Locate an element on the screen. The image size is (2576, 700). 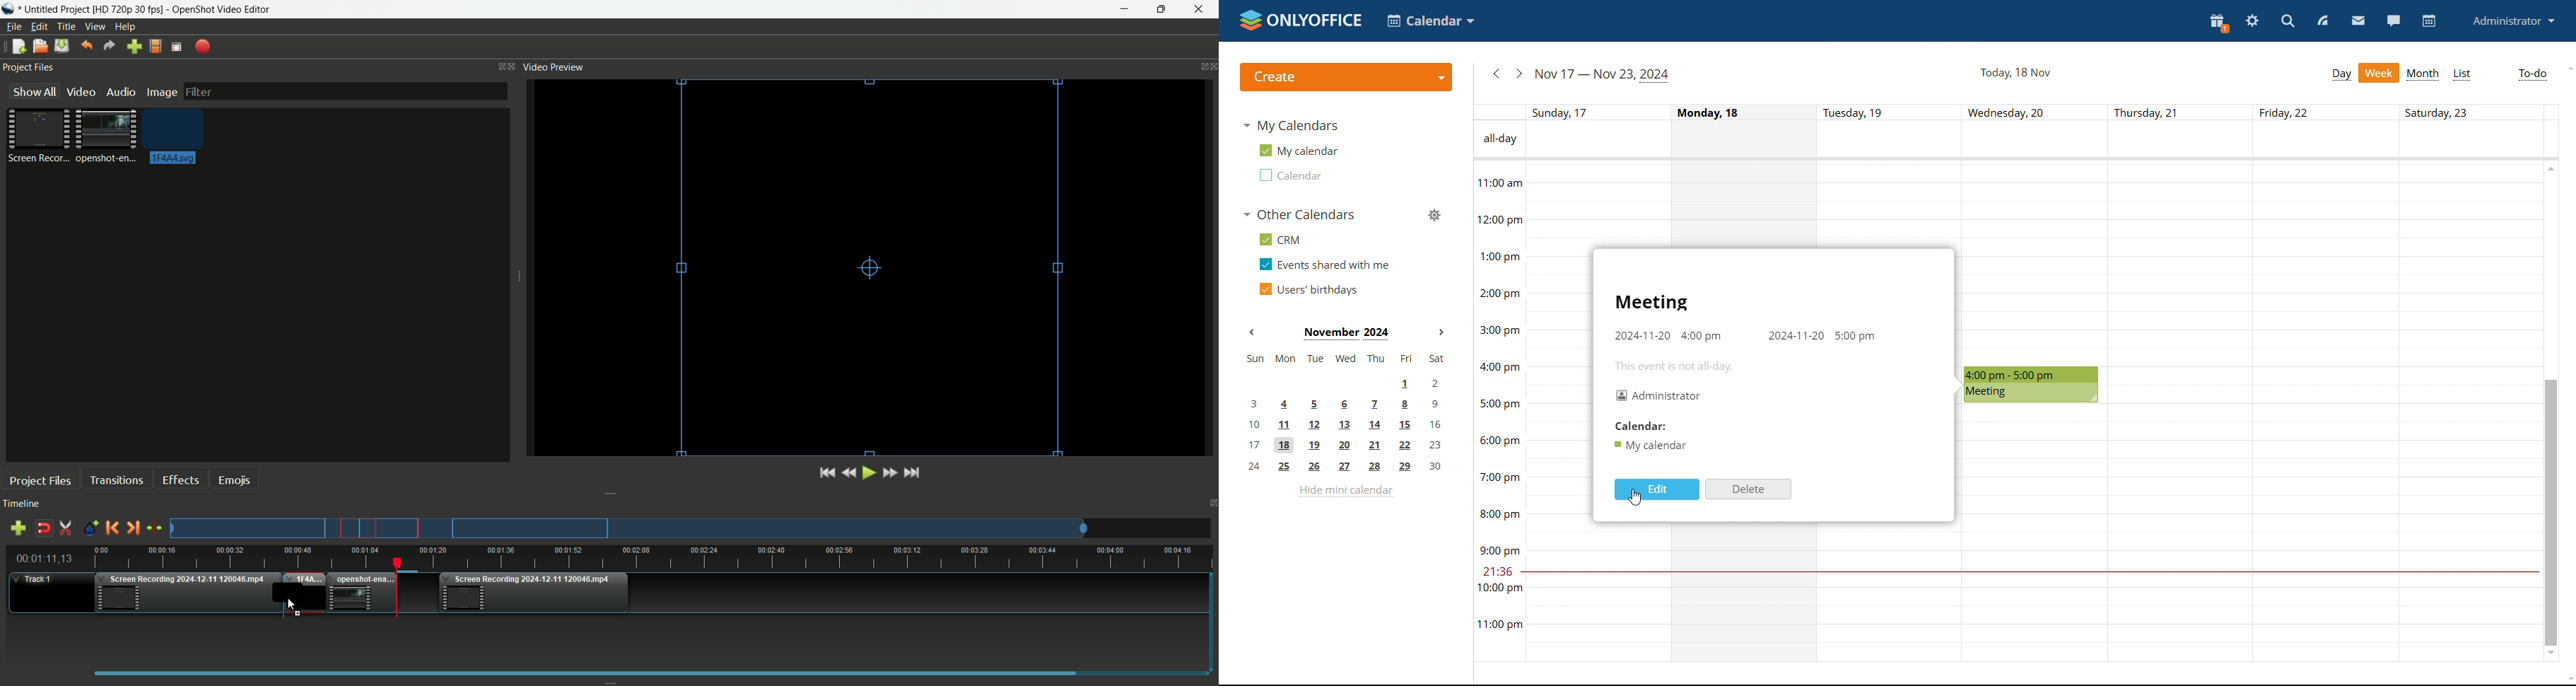
events shared with me is located at coordinates (1325, 264).